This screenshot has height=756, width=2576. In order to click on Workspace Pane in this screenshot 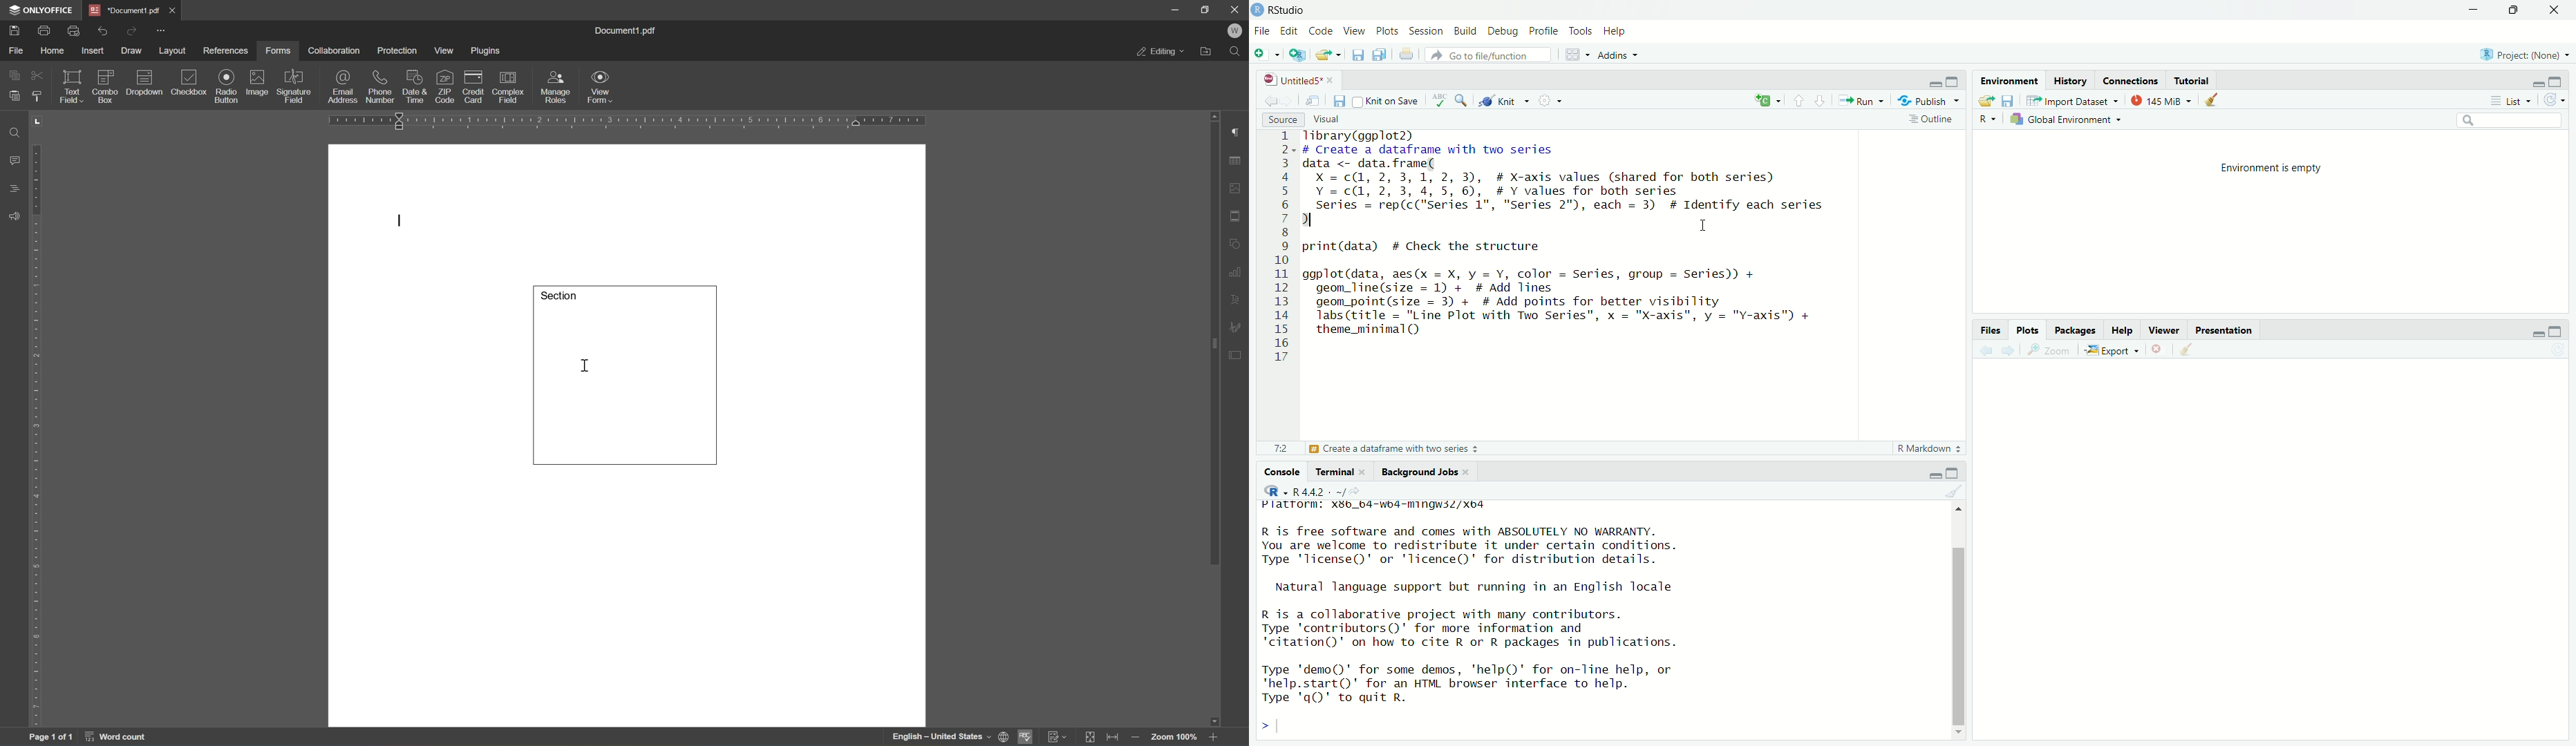, I will do `click(1577, 55)`.